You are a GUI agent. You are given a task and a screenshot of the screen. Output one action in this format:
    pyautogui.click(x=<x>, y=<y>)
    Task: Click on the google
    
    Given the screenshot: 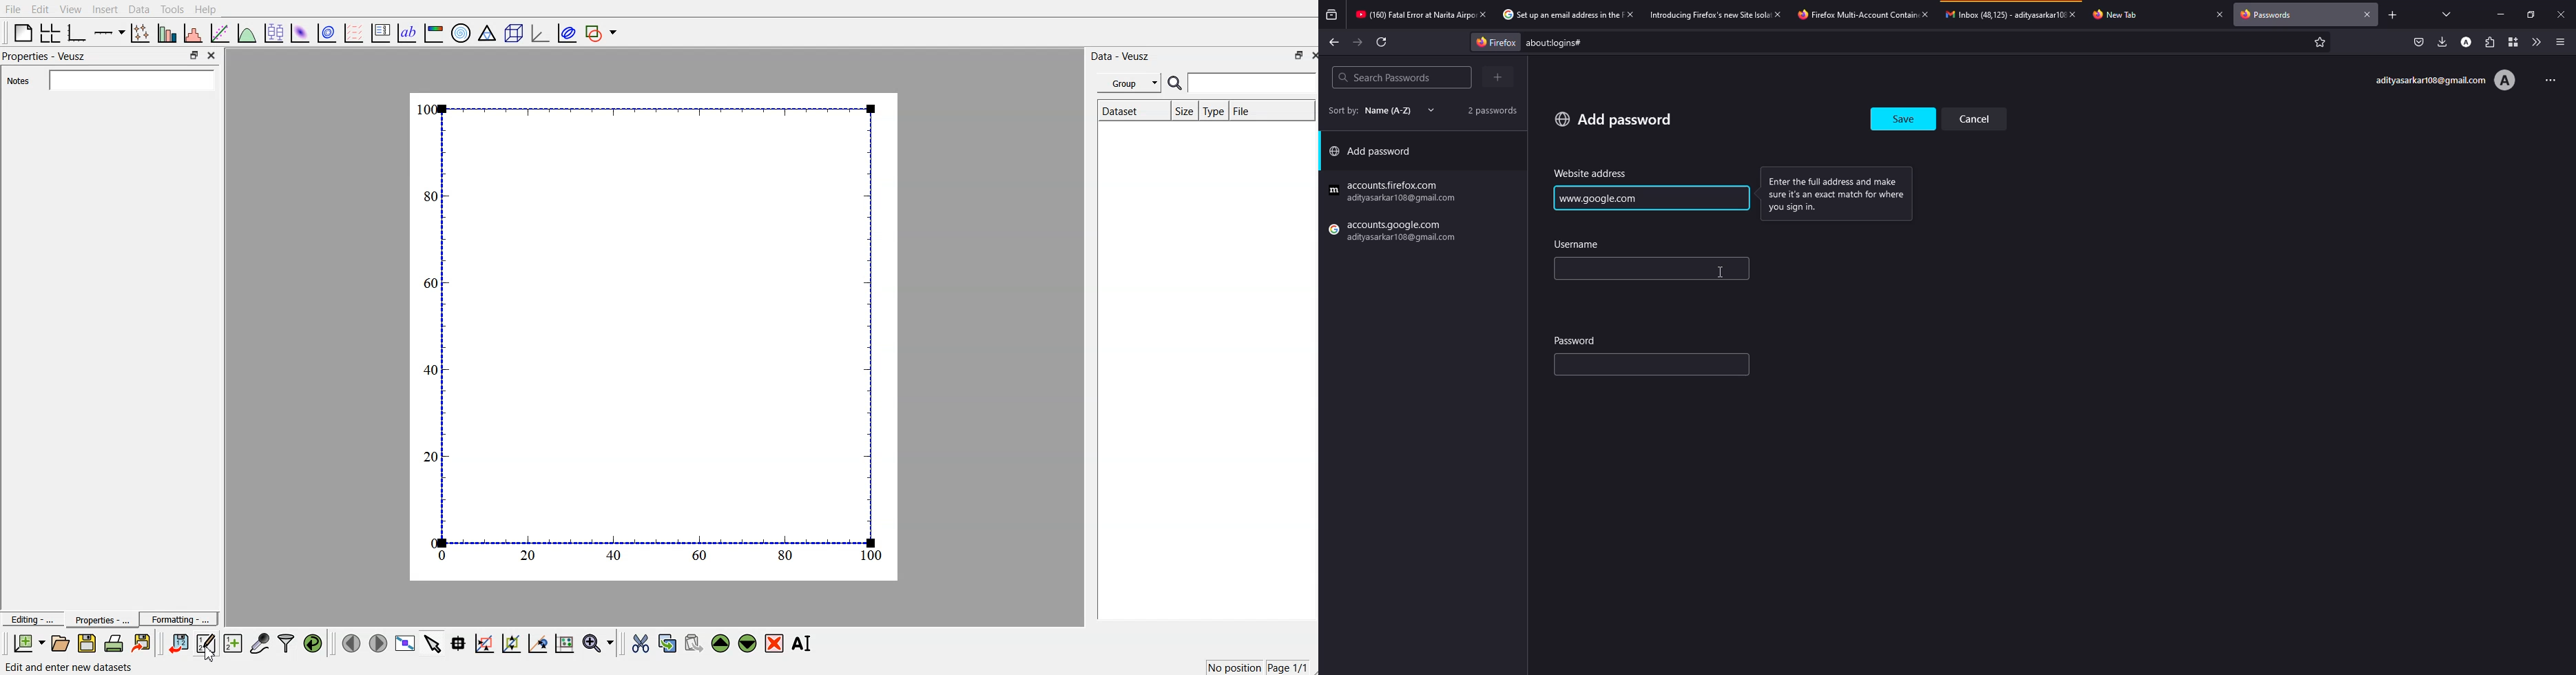 What is the action you would take?
    pyautogui.click(x=1395, y=192)
    